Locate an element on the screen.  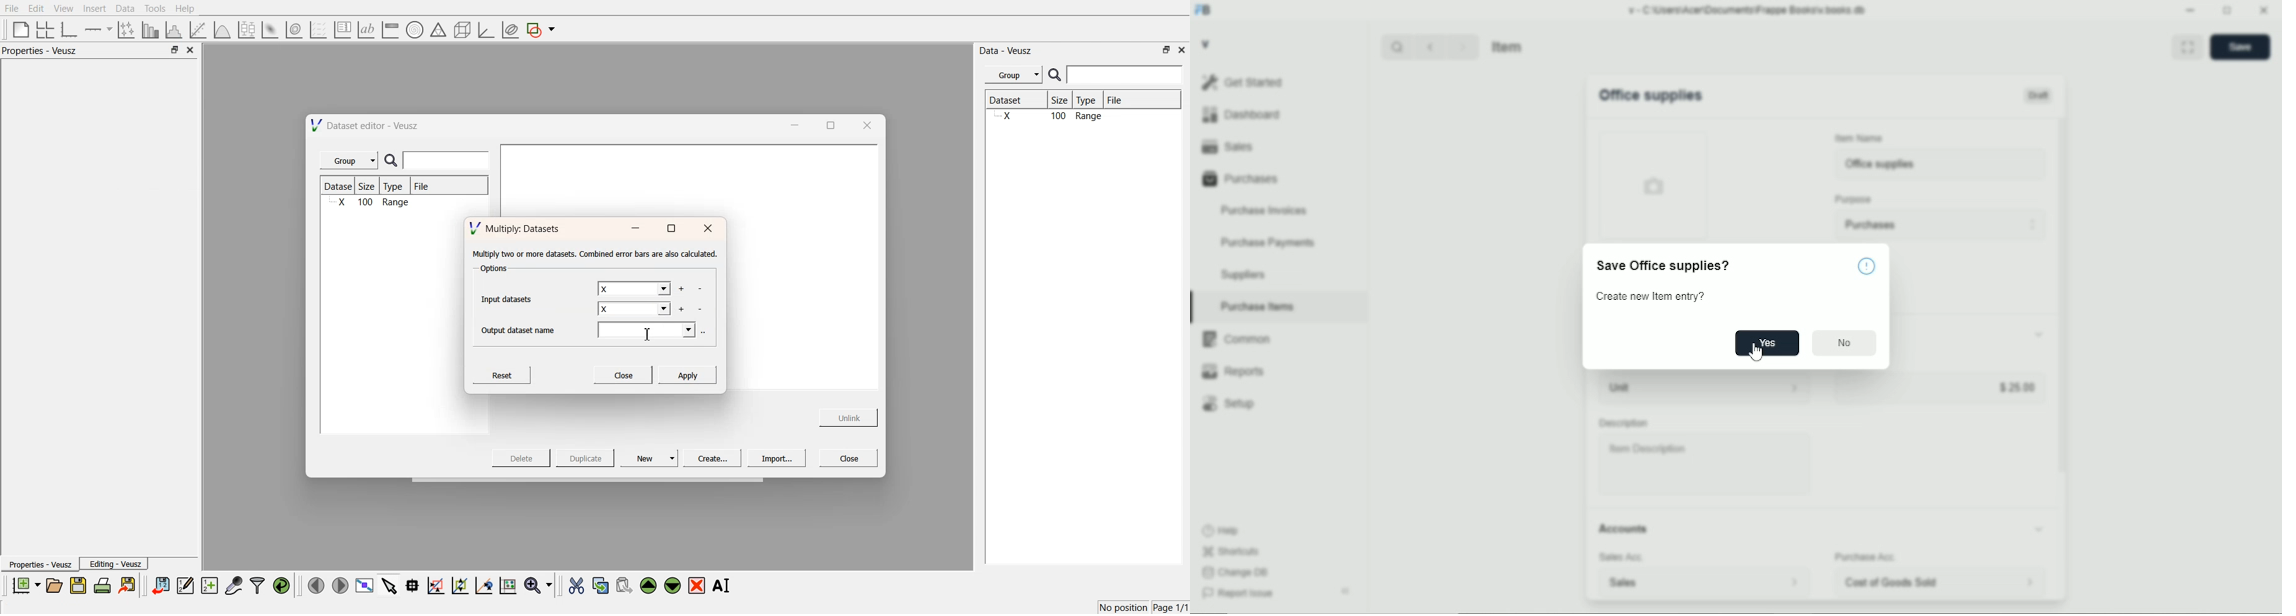
suppliers is located at coordinates (1243, 275).